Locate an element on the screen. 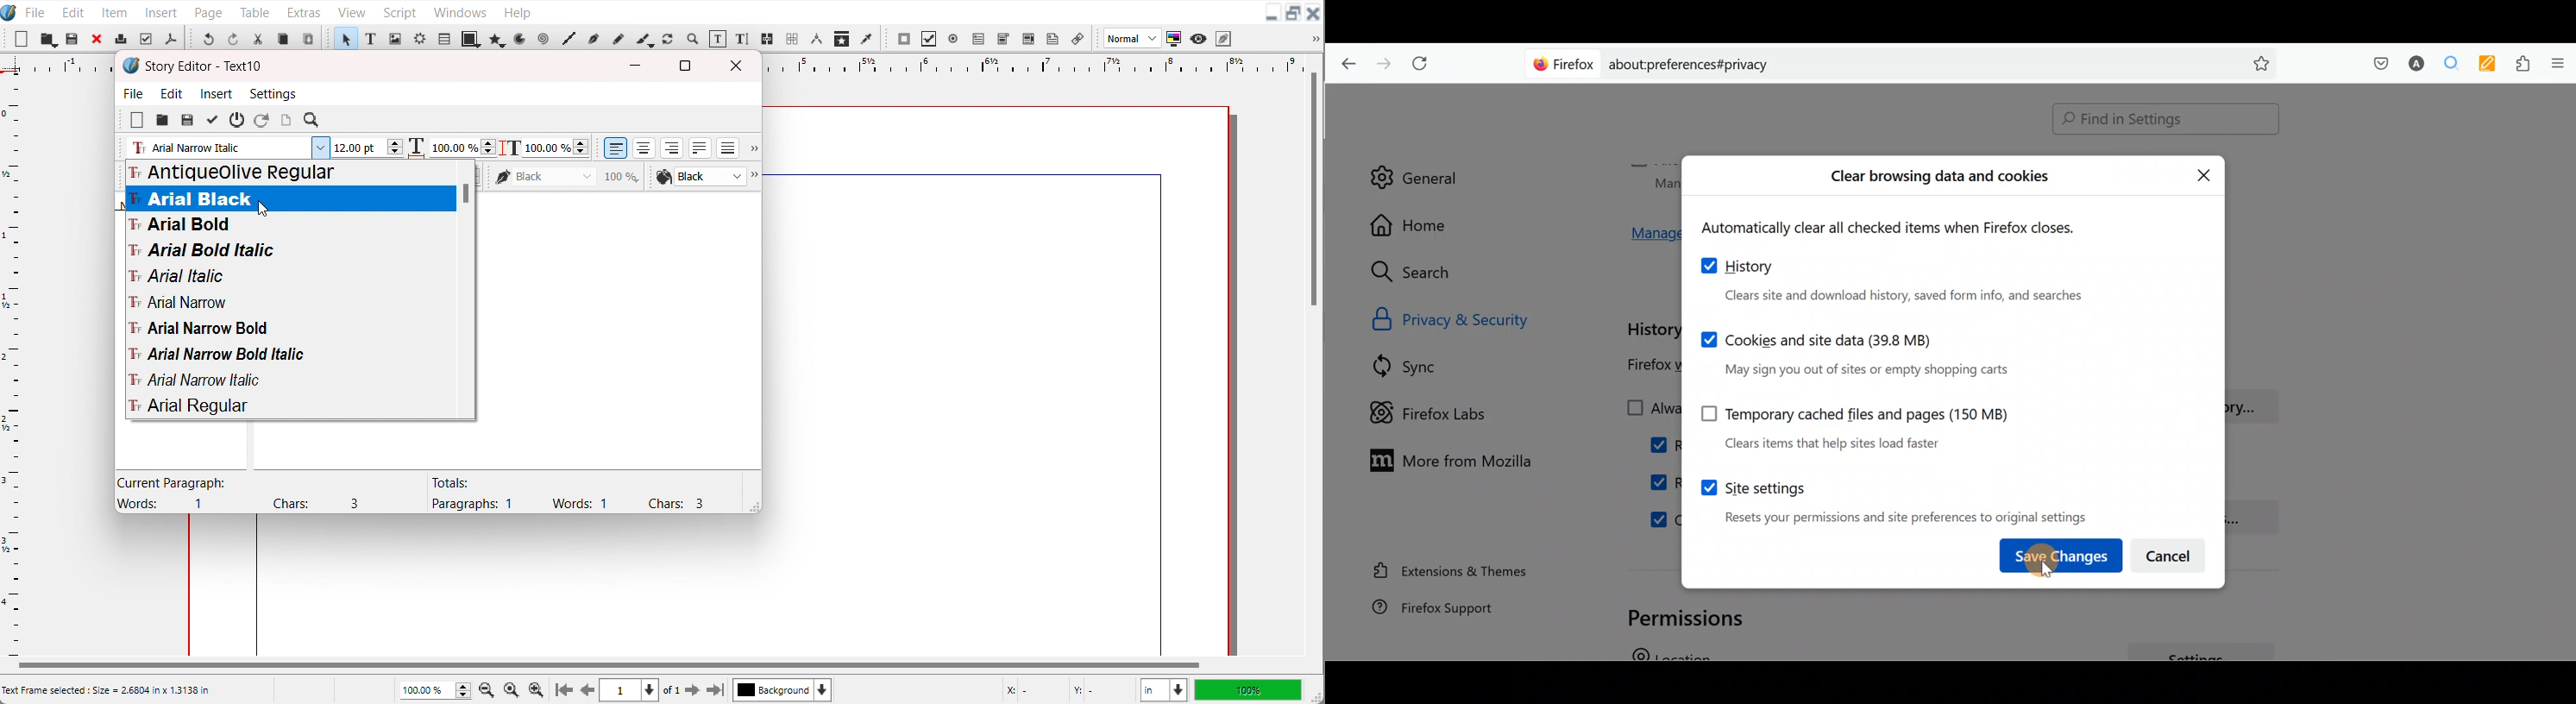  Image preview quality is located at coordinates (1133, 38).